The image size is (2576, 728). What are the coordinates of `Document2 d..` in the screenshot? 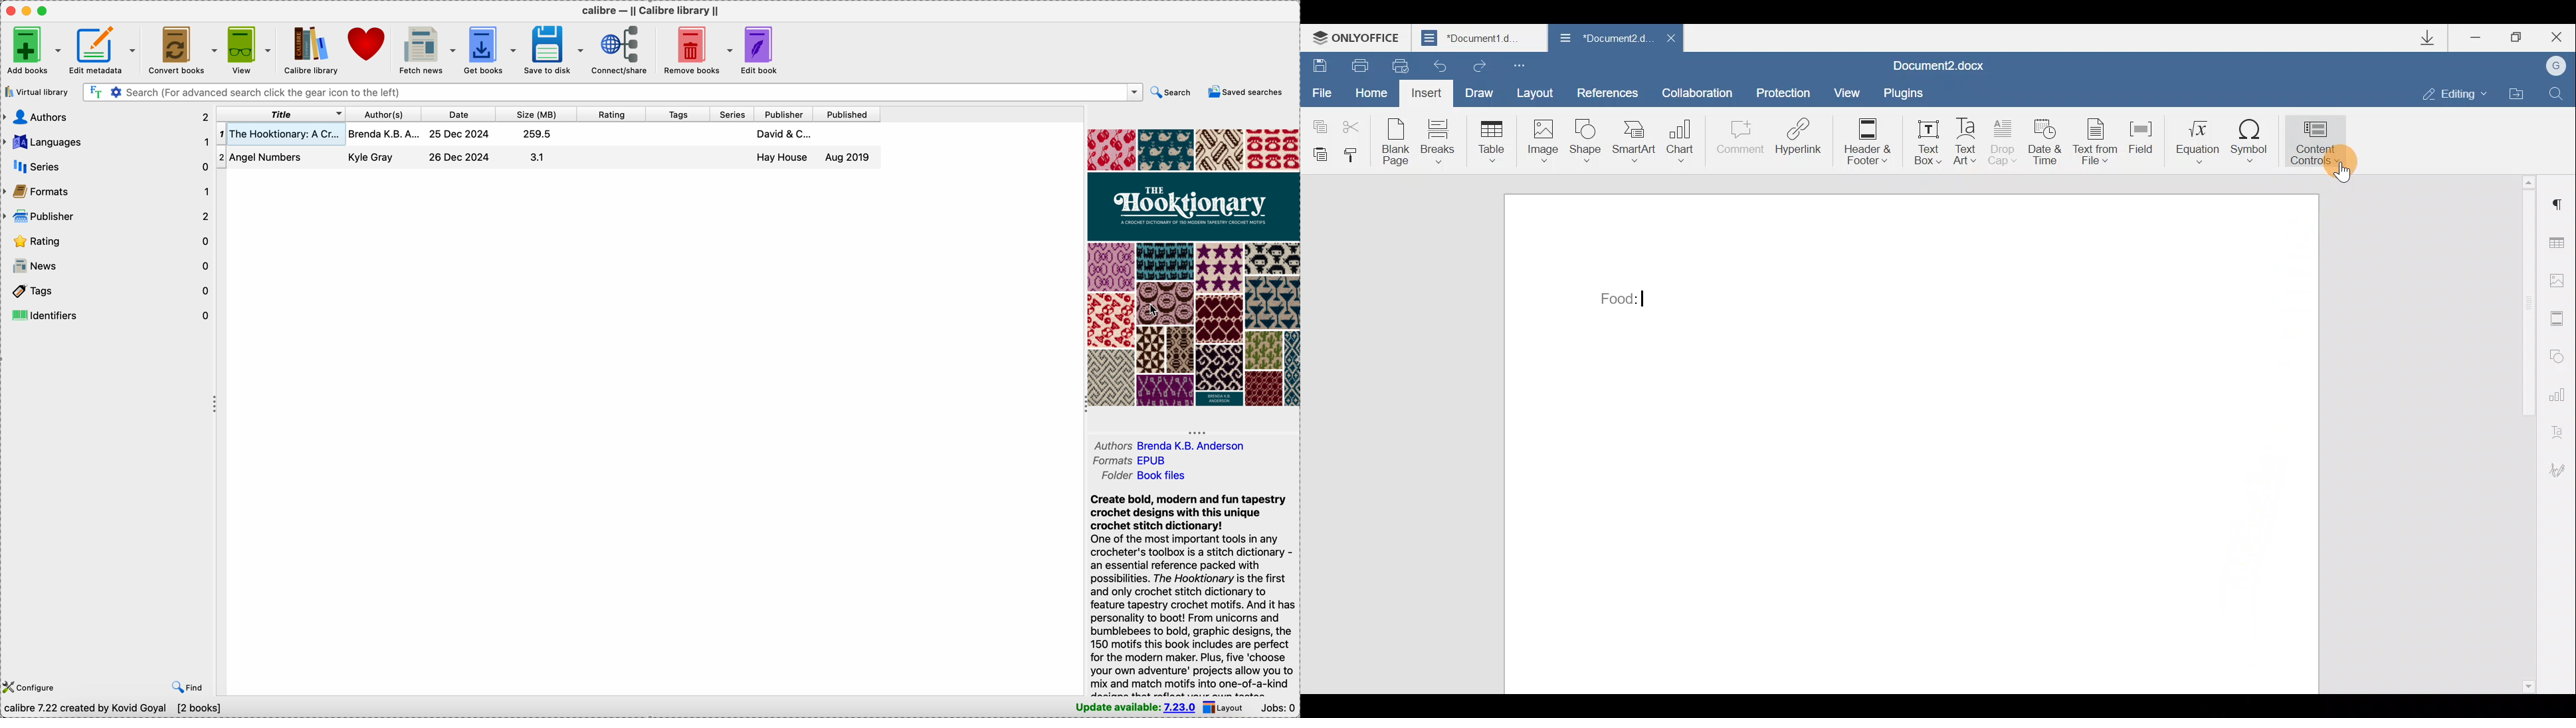 It's located at (1605, 41).